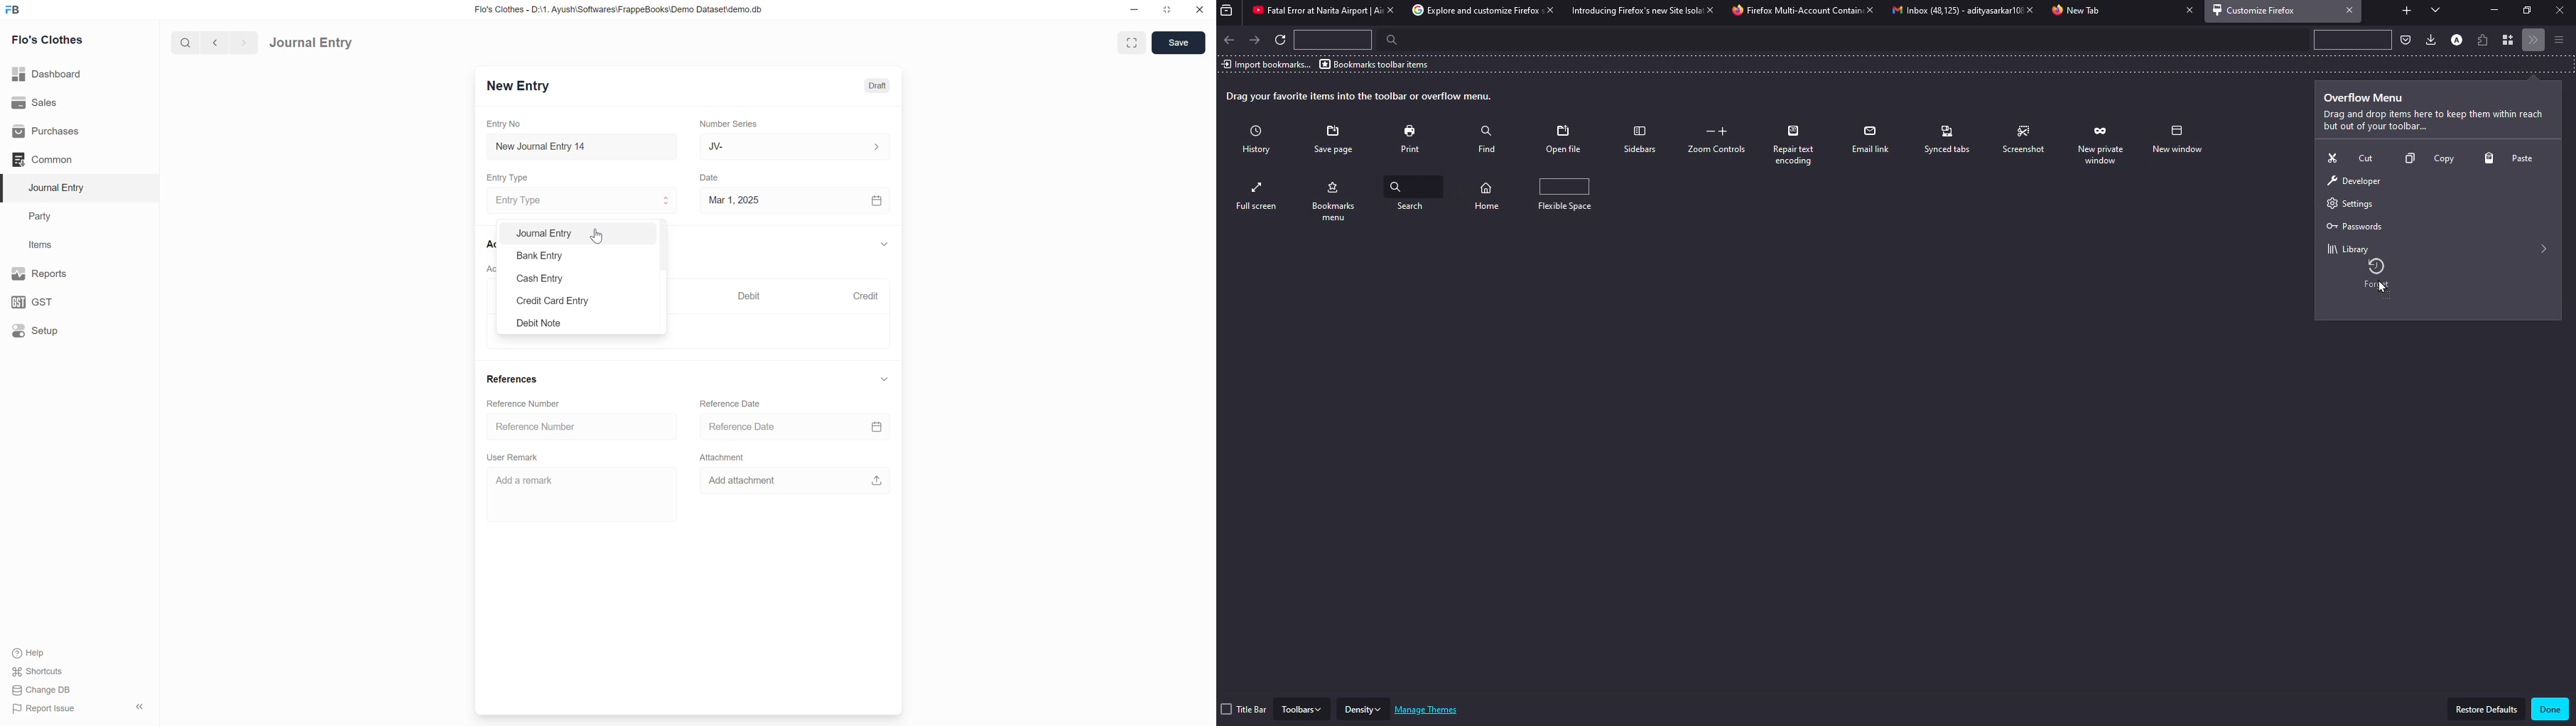  I want to click on Reports, so click(42, 273).